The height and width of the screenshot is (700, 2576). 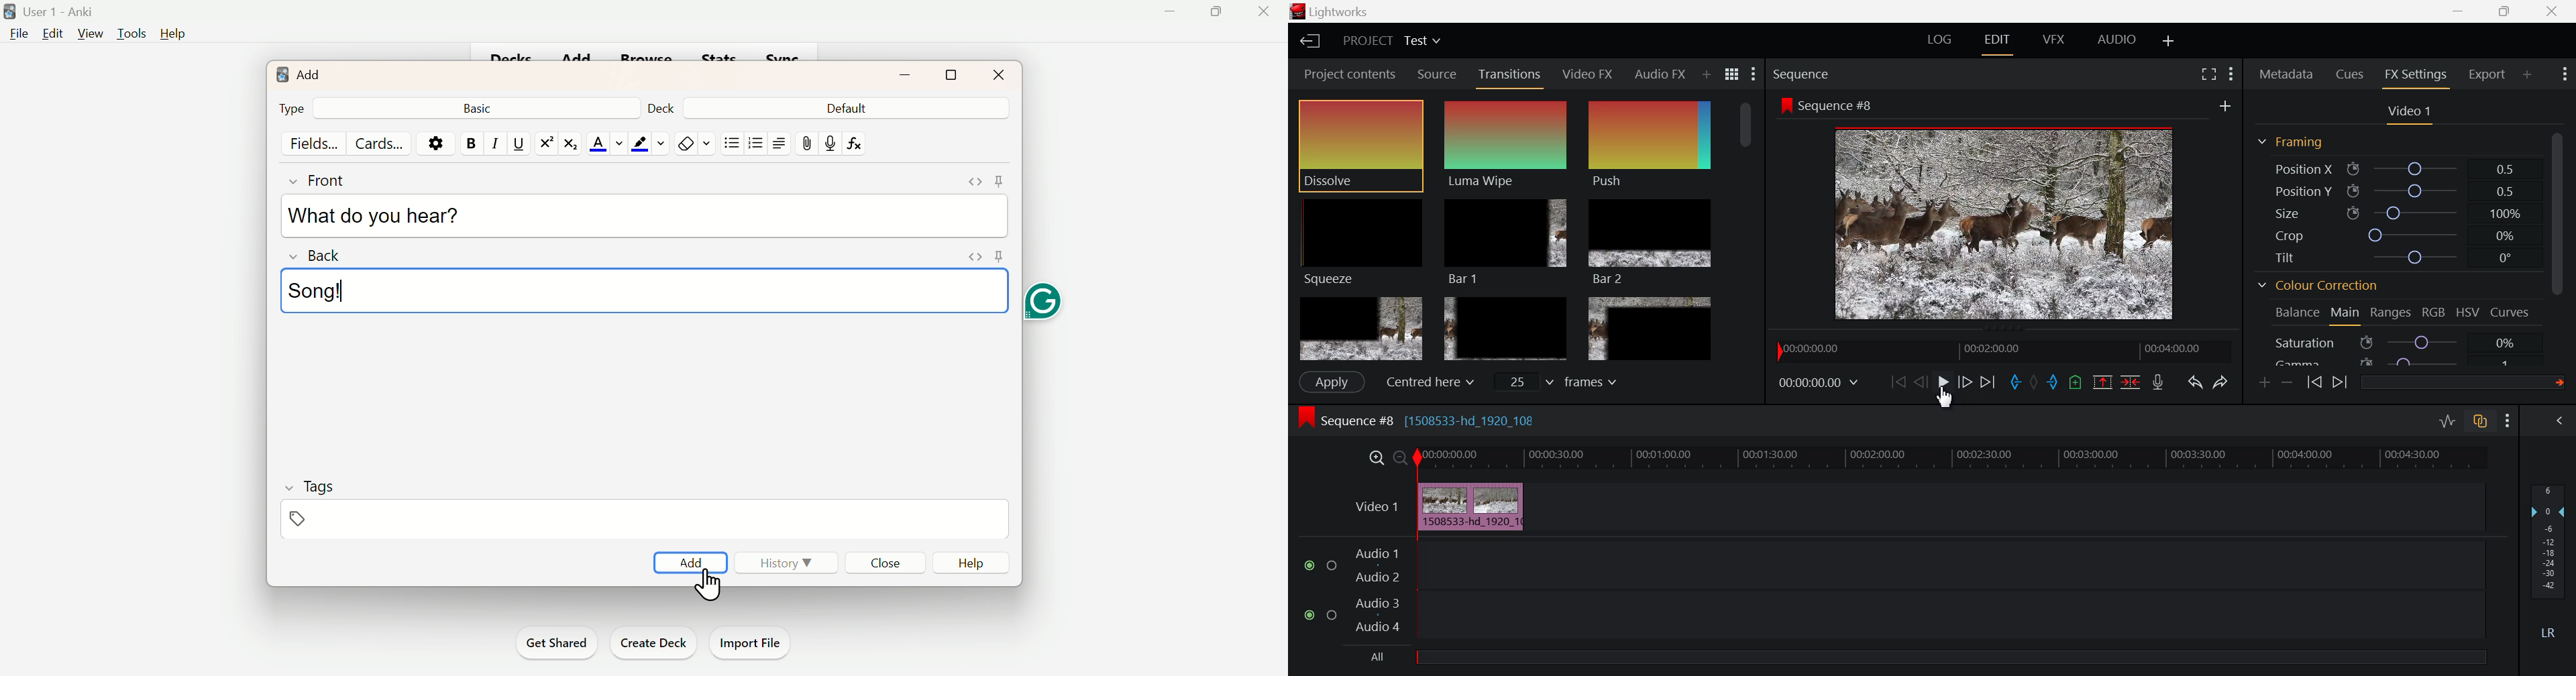 I want to click on Video FX, so click(x=1589, y=73).